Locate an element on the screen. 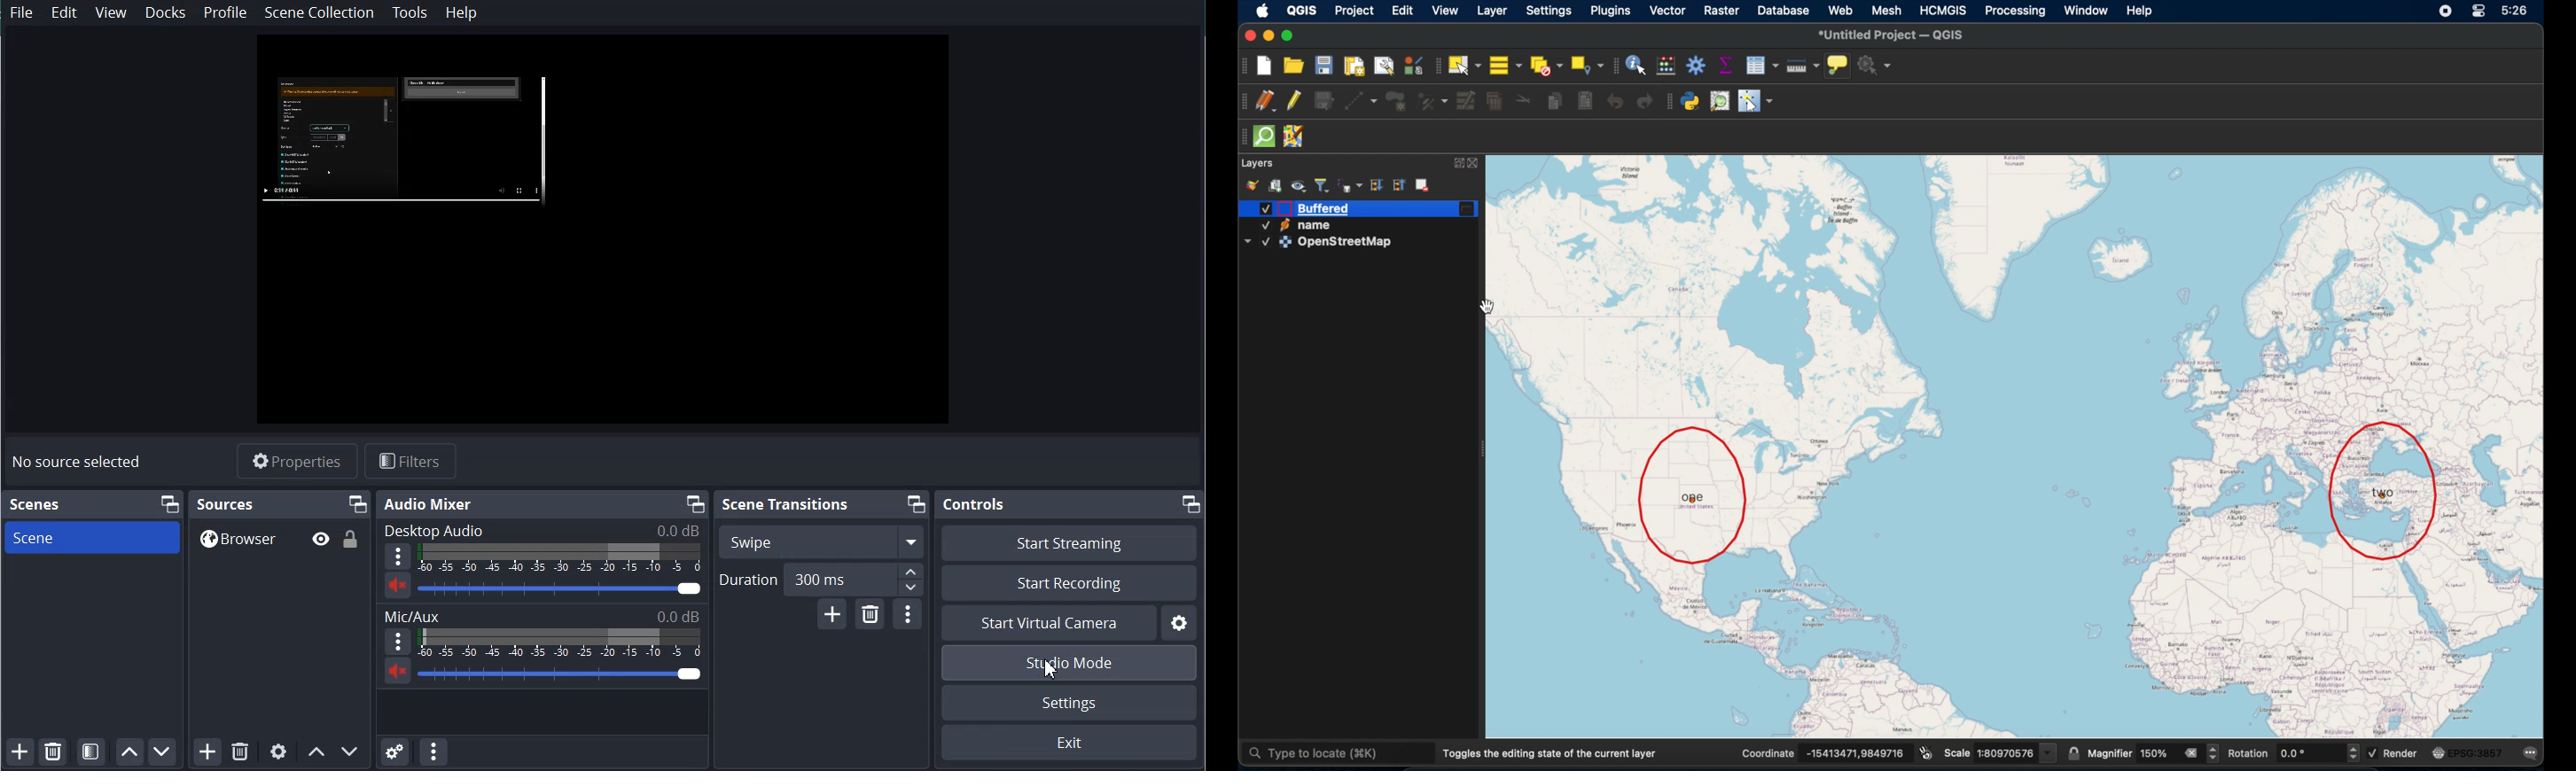  copy features is located at coordinates (1555, 103).